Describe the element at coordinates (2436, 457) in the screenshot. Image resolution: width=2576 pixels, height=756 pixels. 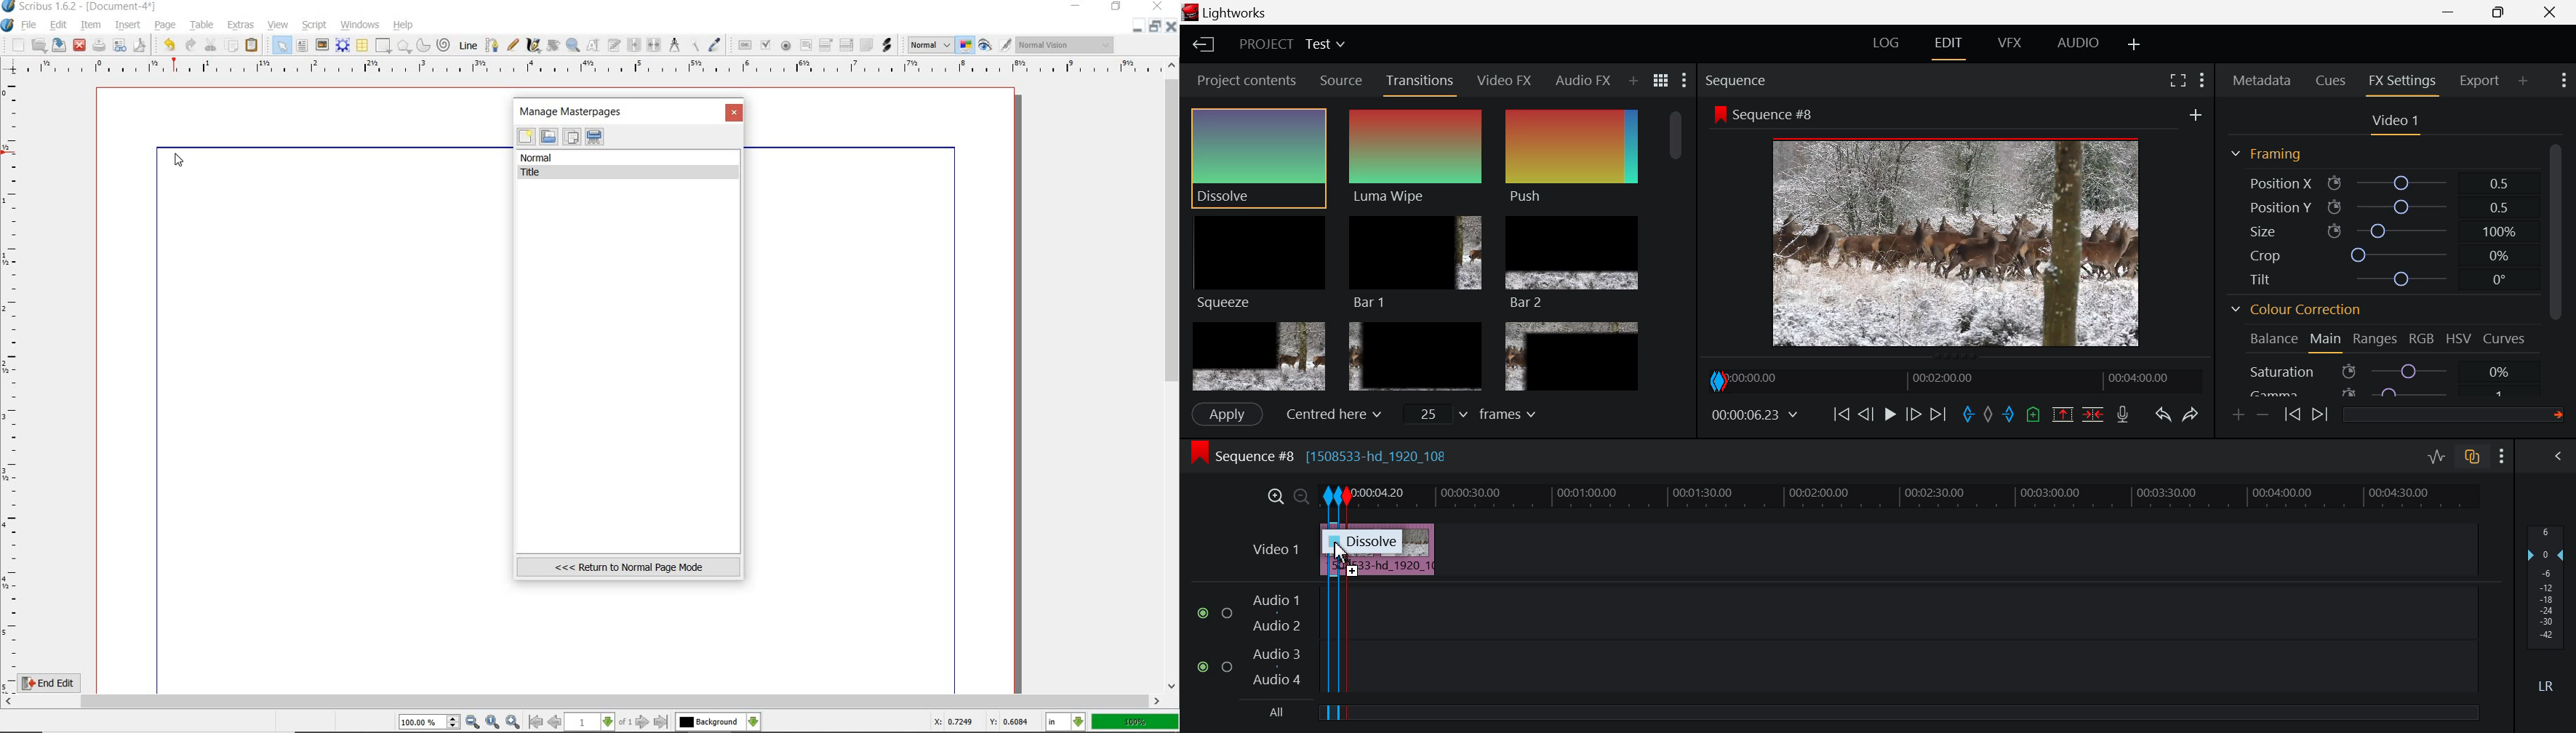
I see `Toggle audio levels` at that location.